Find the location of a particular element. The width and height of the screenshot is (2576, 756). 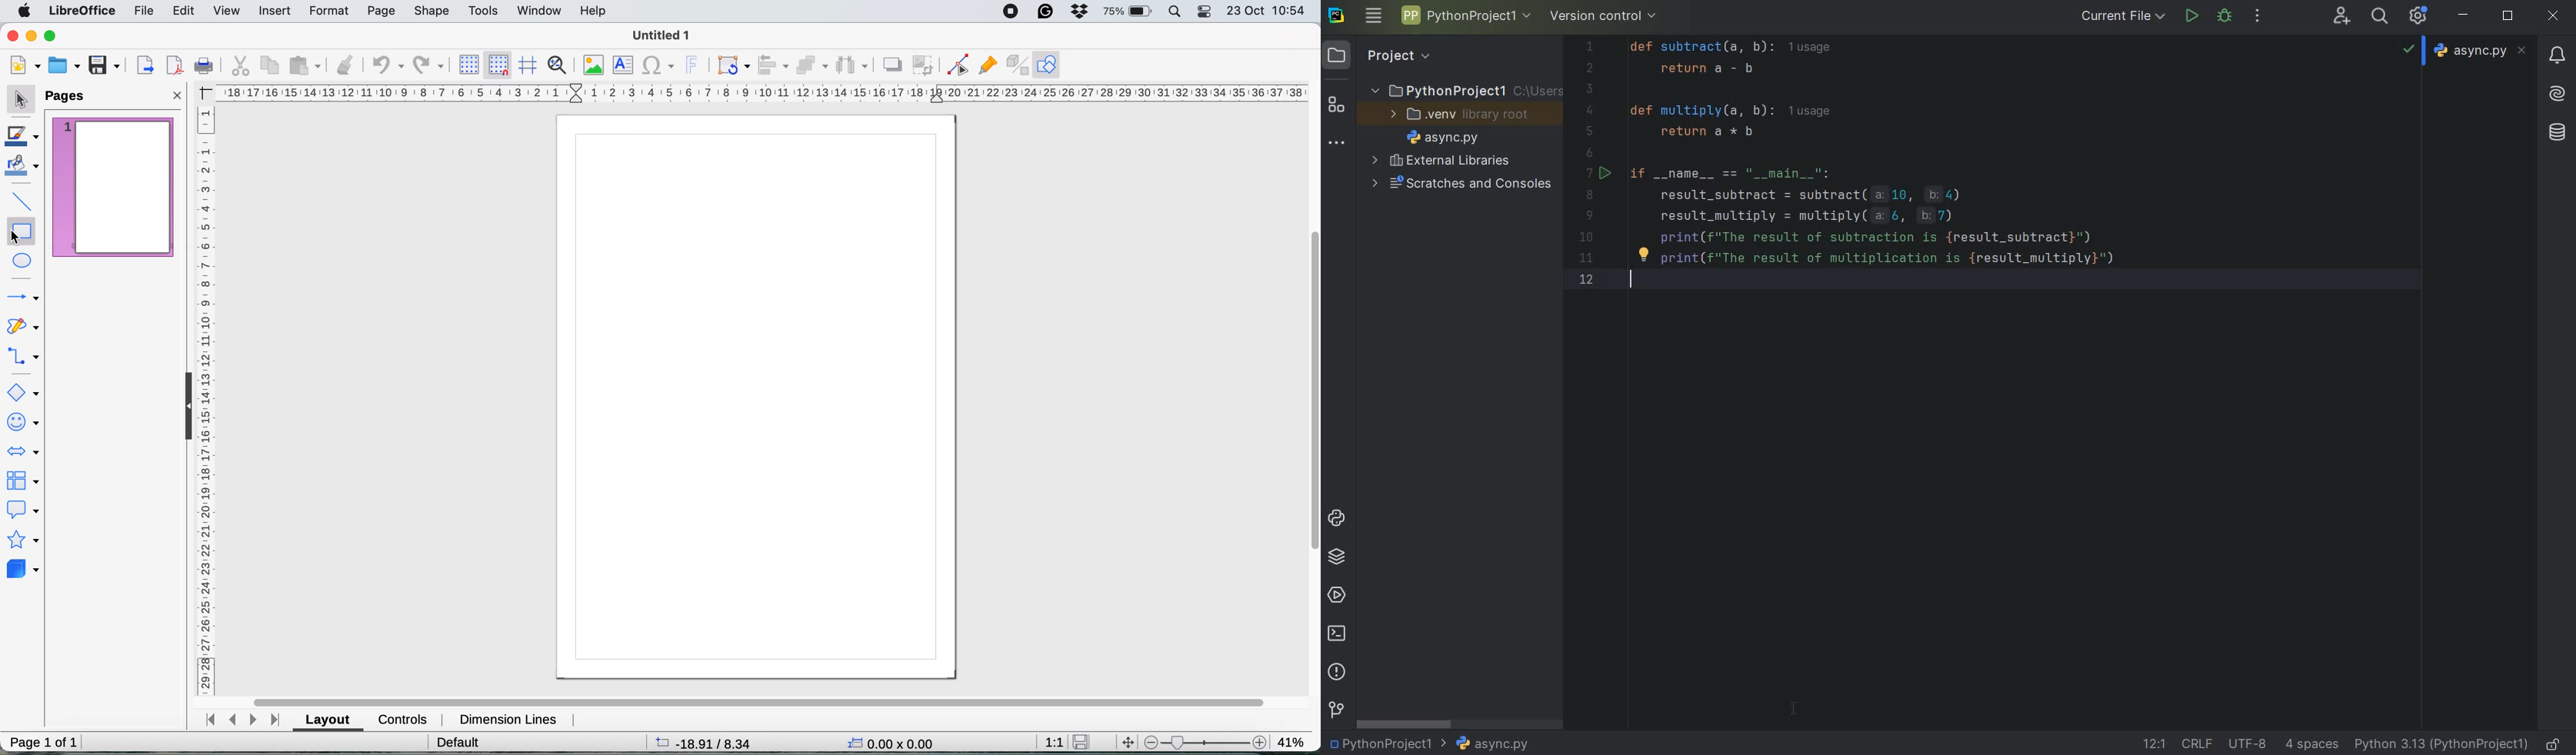

select atleast three objects to distribute is located at coordinates (855, 65).